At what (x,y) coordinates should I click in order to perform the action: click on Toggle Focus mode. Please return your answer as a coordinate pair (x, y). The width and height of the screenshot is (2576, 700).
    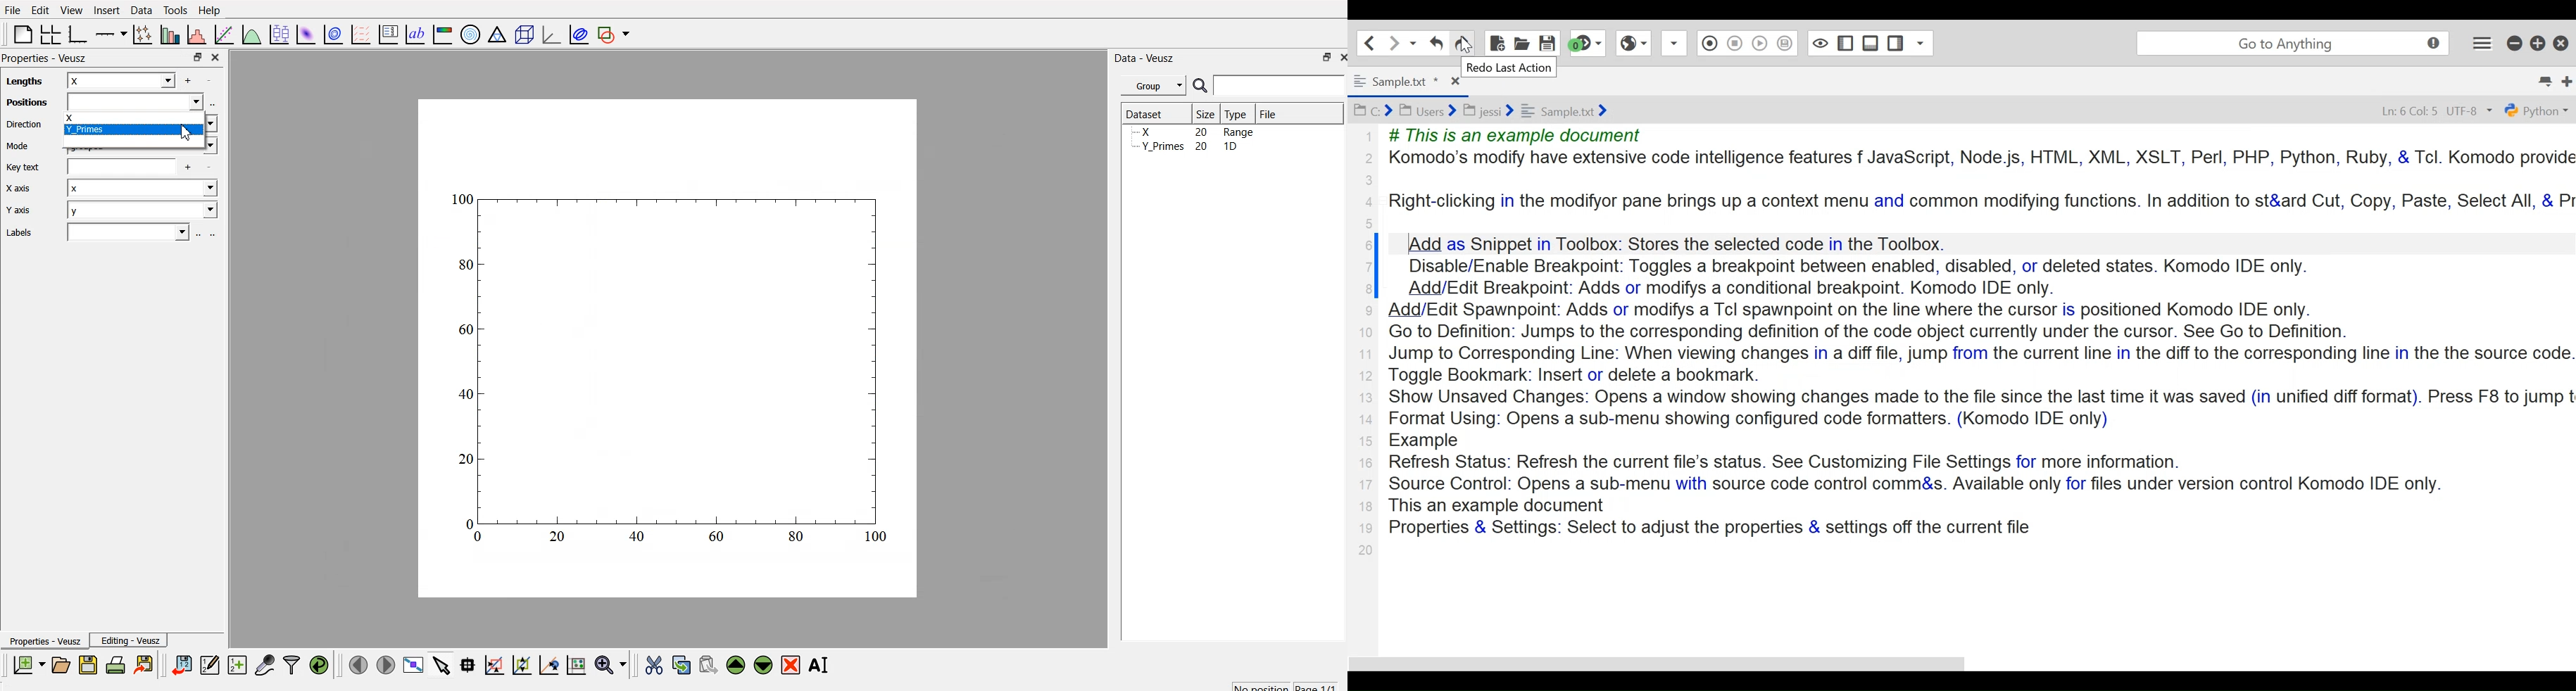
    Looking at the image, I should click on (1819, 44).